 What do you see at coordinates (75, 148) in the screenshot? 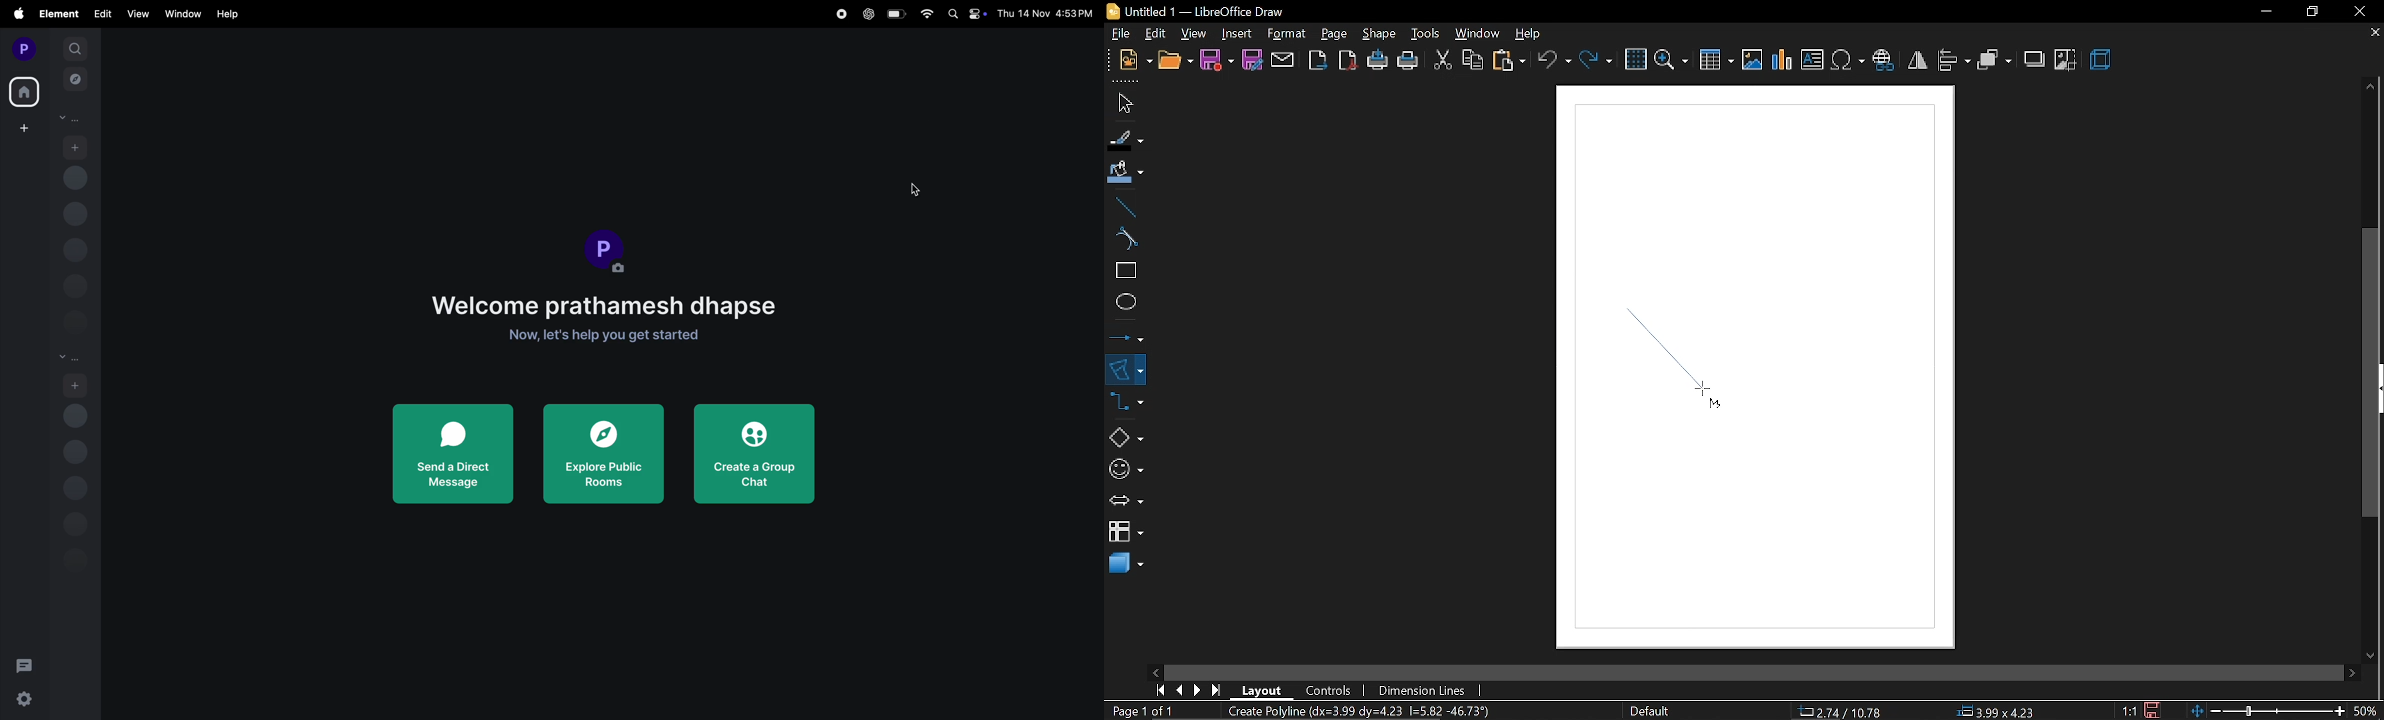
I see `start chat` at bounding box center [75, 148].